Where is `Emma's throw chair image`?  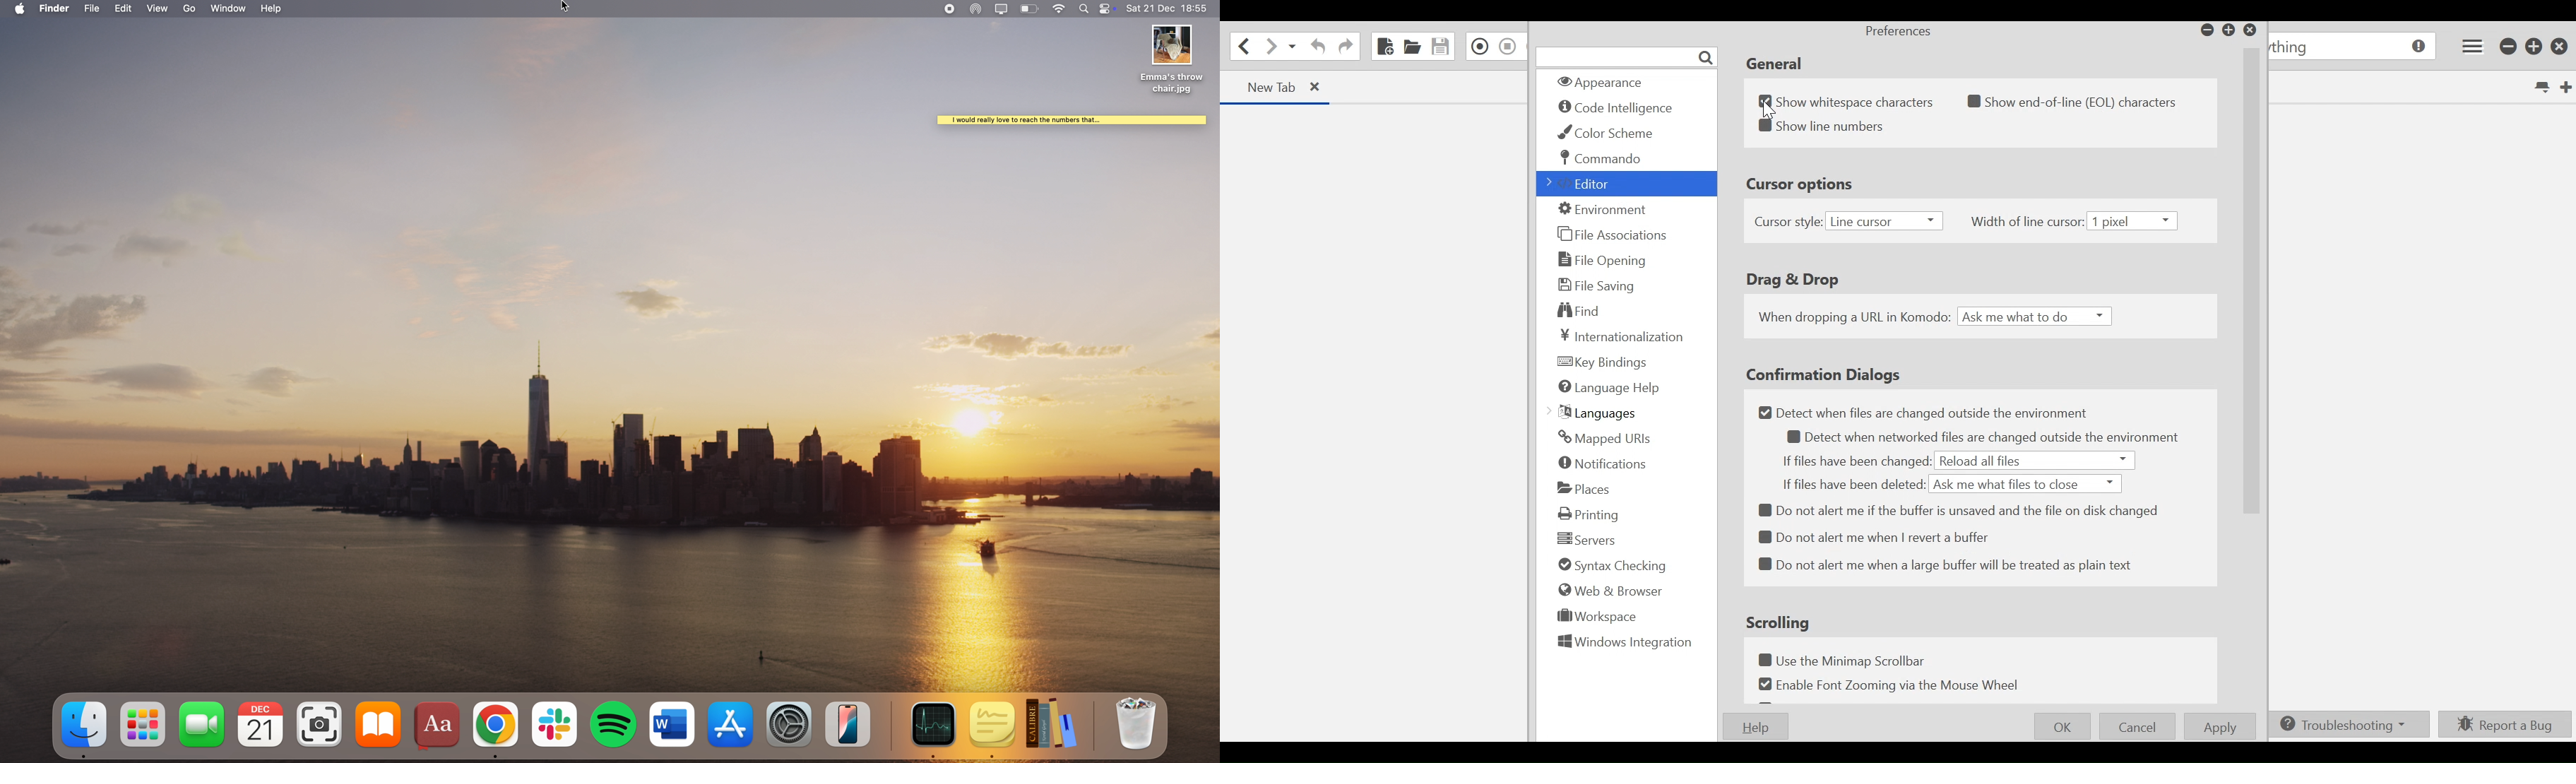 Emma's throw chair image is located at coordinates (1175, 60).